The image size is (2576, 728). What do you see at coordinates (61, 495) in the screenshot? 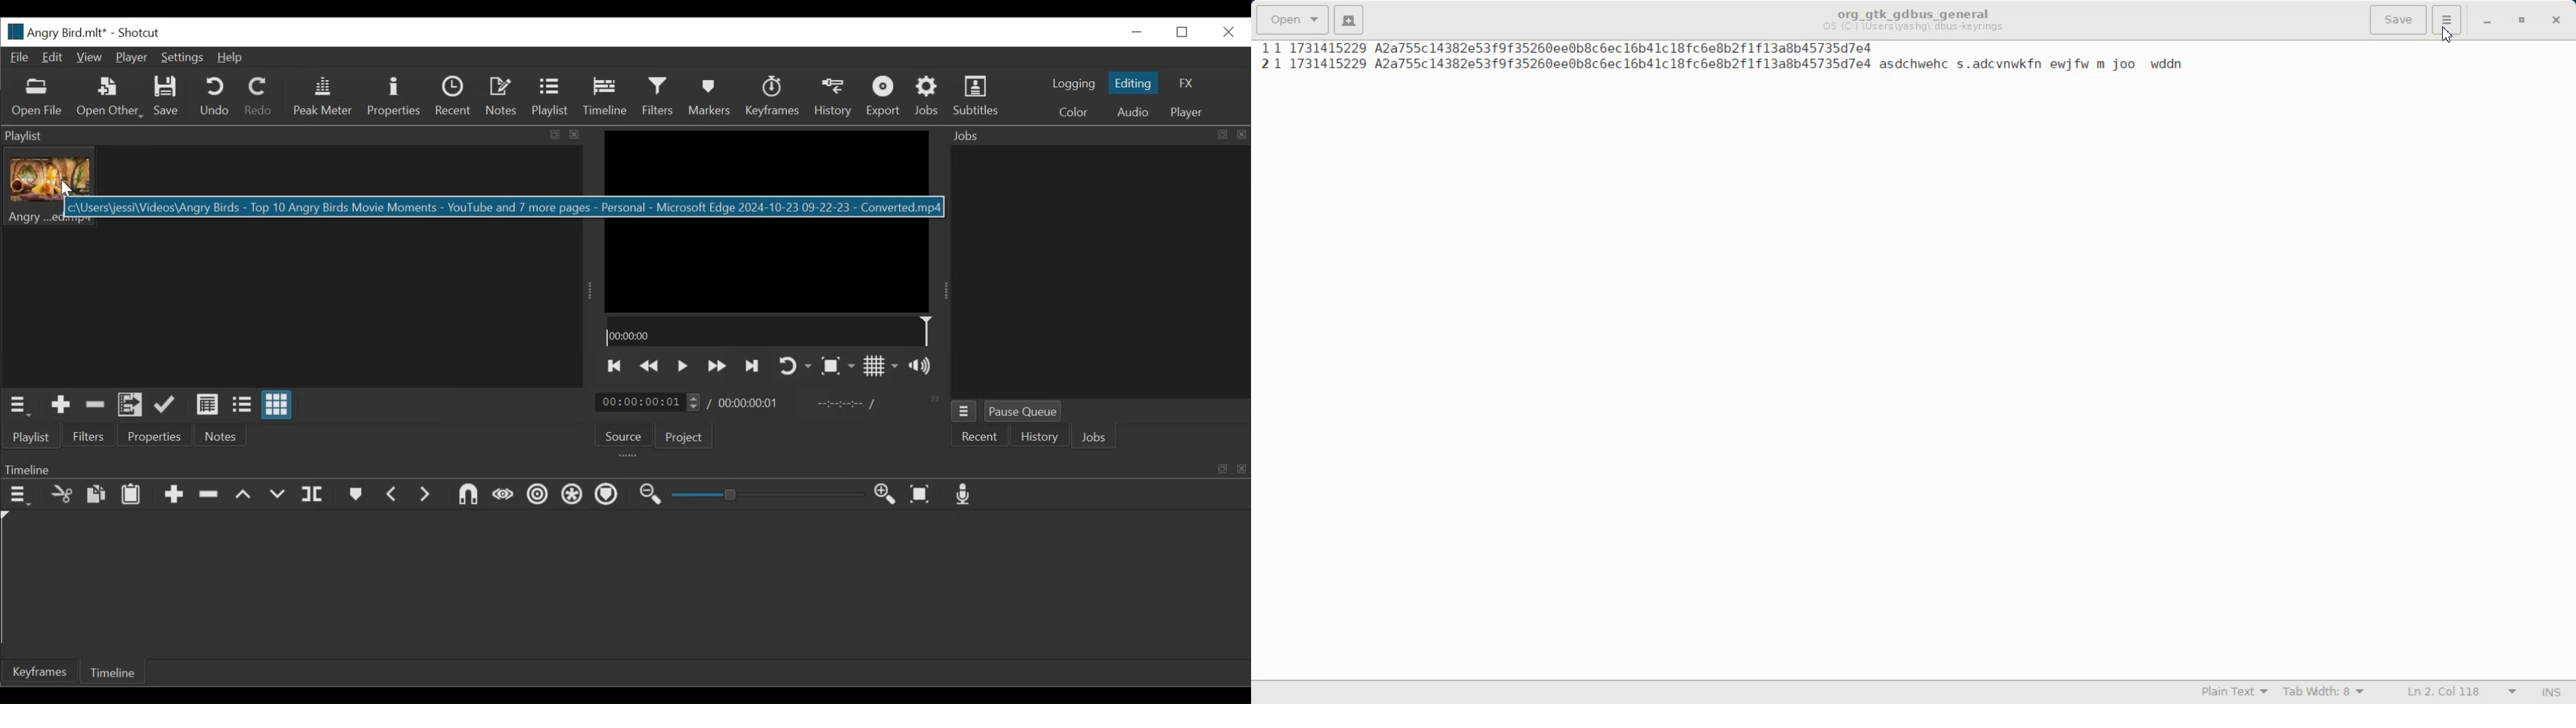
I see `Cut` at bounding box center [61, 495].